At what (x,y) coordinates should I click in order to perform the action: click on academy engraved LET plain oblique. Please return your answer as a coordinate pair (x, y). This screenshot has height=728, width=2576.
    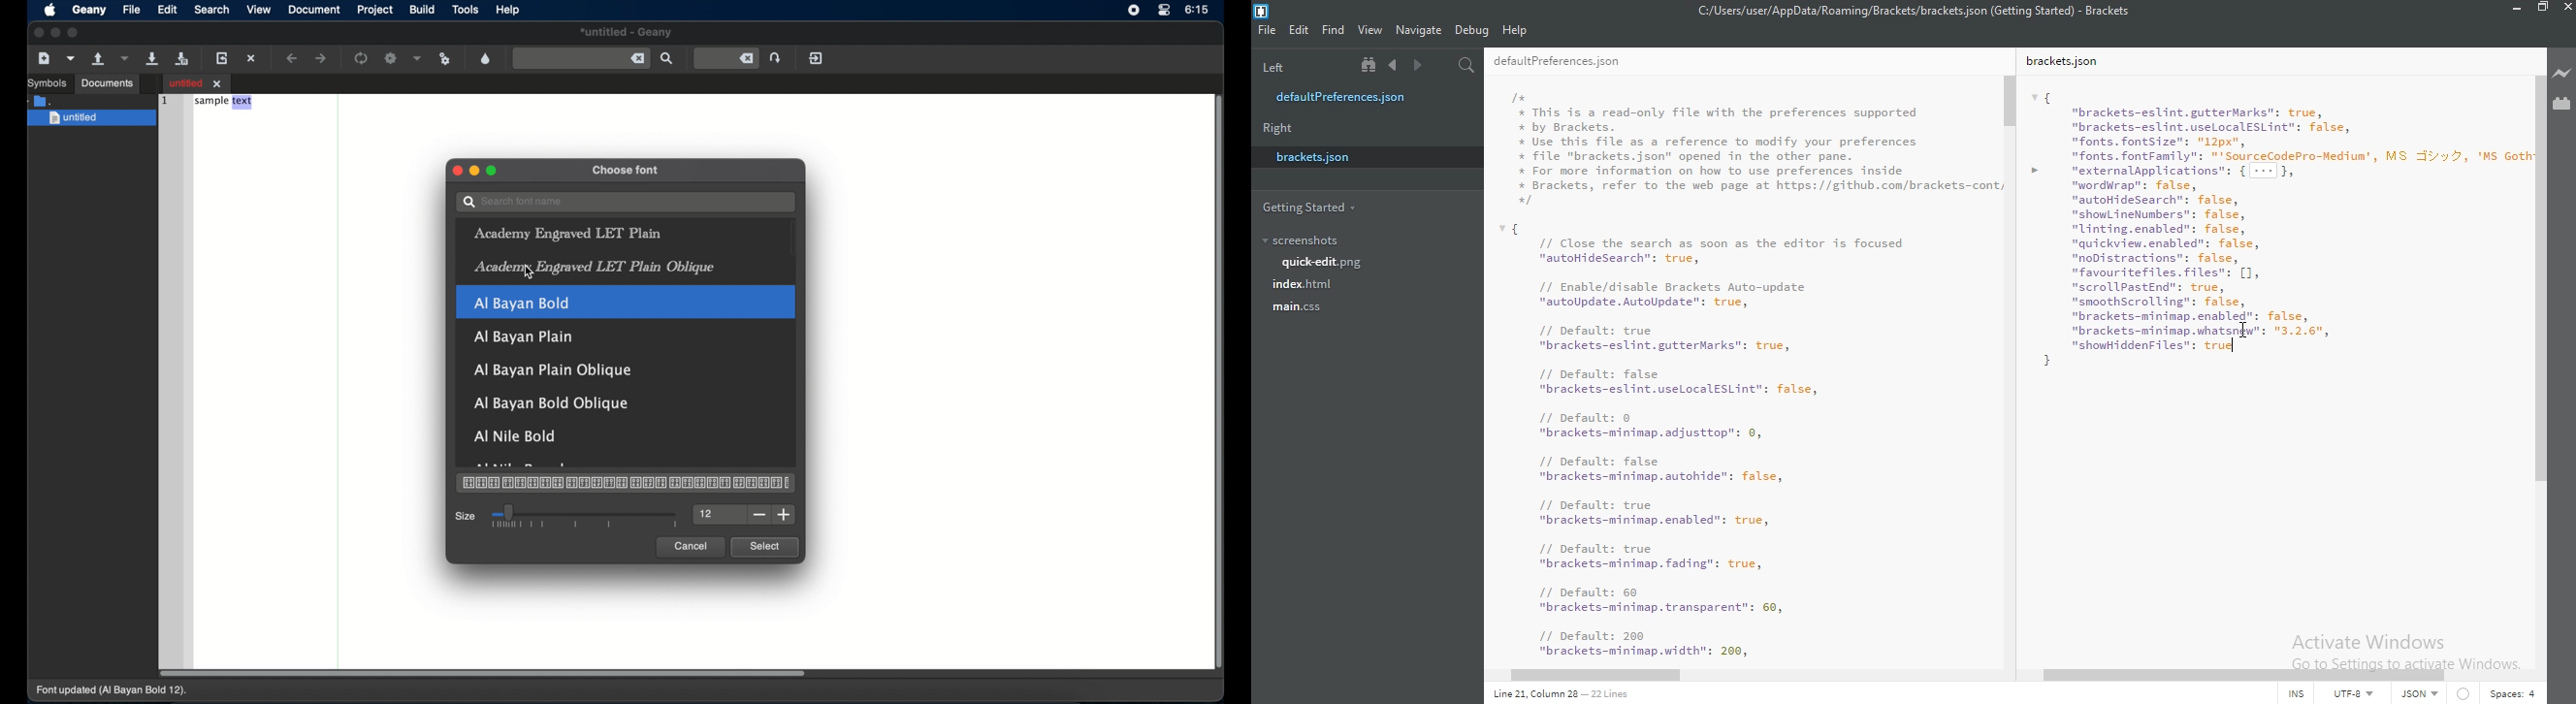
    Looking at the image, I should click on (595, 268).